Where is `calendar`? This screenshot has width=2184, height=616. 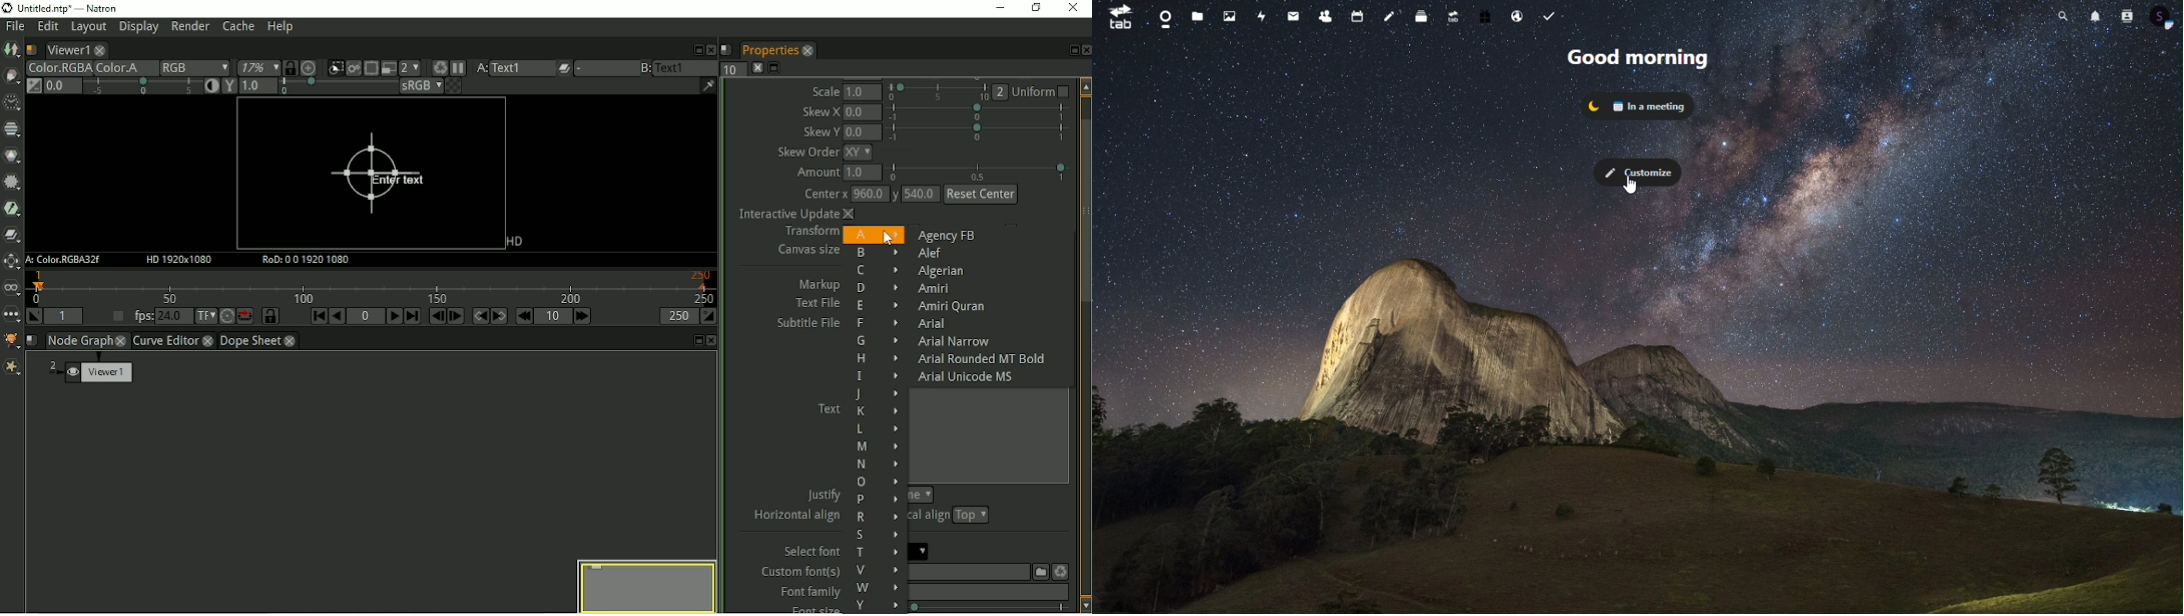
calendar is located at coordinates (1356, 16).